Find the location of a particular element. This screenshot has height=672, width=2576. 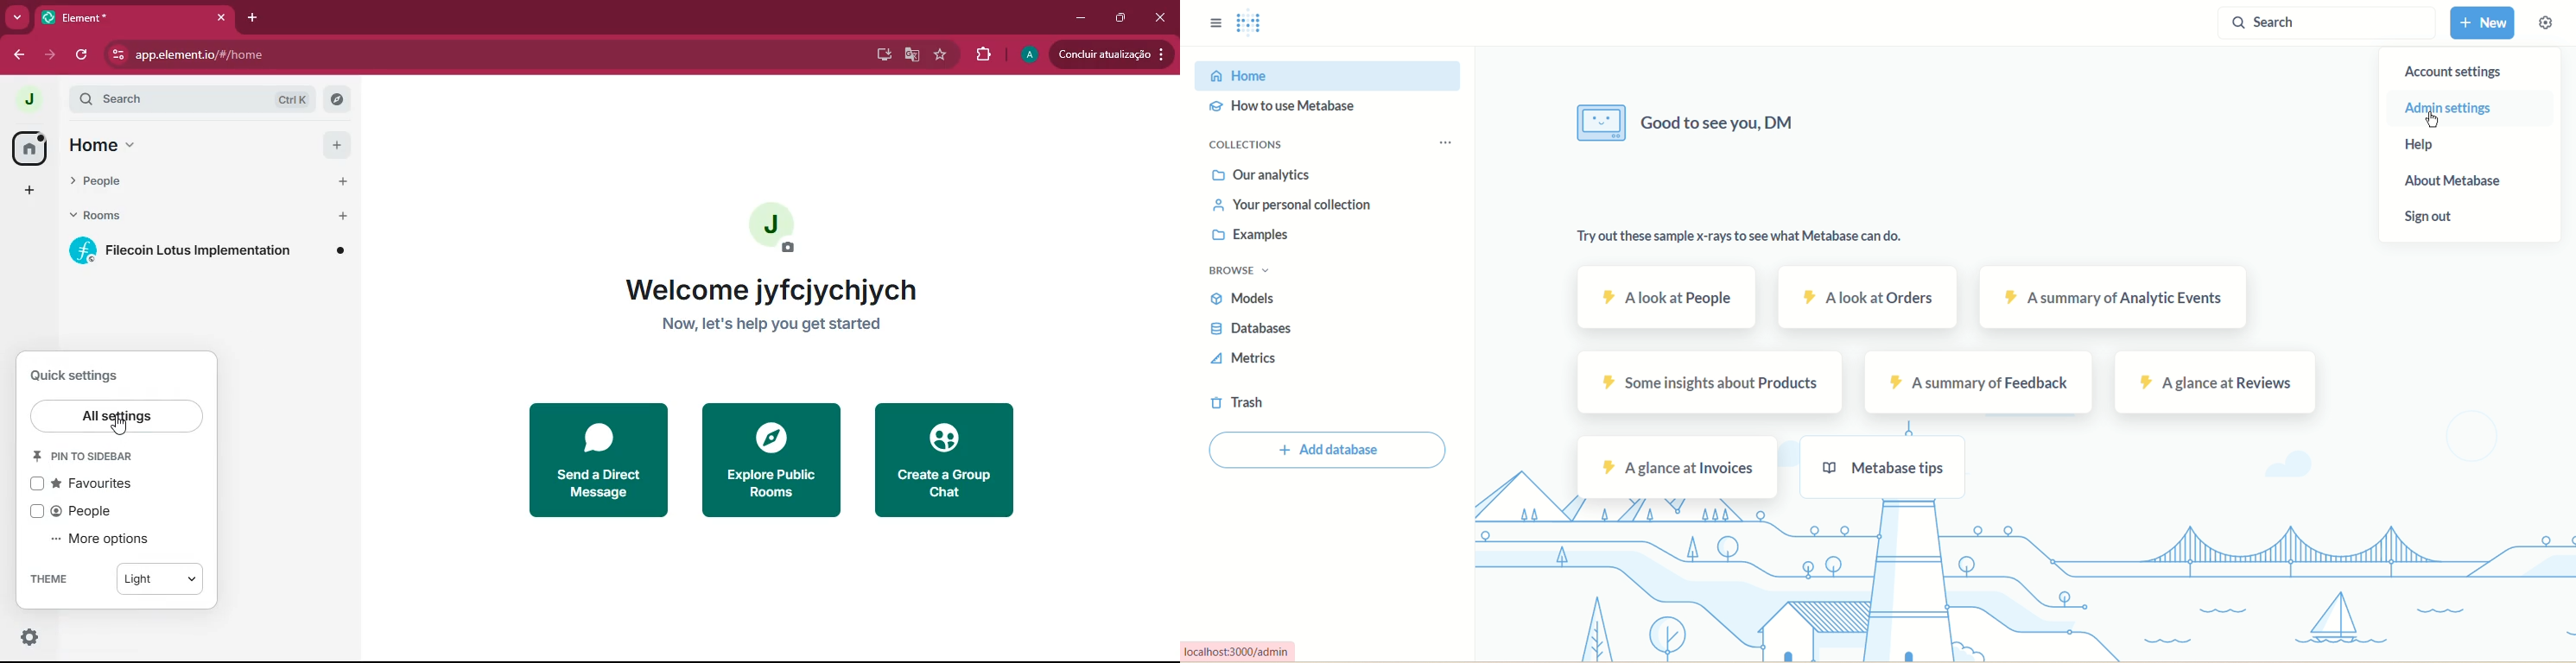

close is located at coordinates (1163, 21).